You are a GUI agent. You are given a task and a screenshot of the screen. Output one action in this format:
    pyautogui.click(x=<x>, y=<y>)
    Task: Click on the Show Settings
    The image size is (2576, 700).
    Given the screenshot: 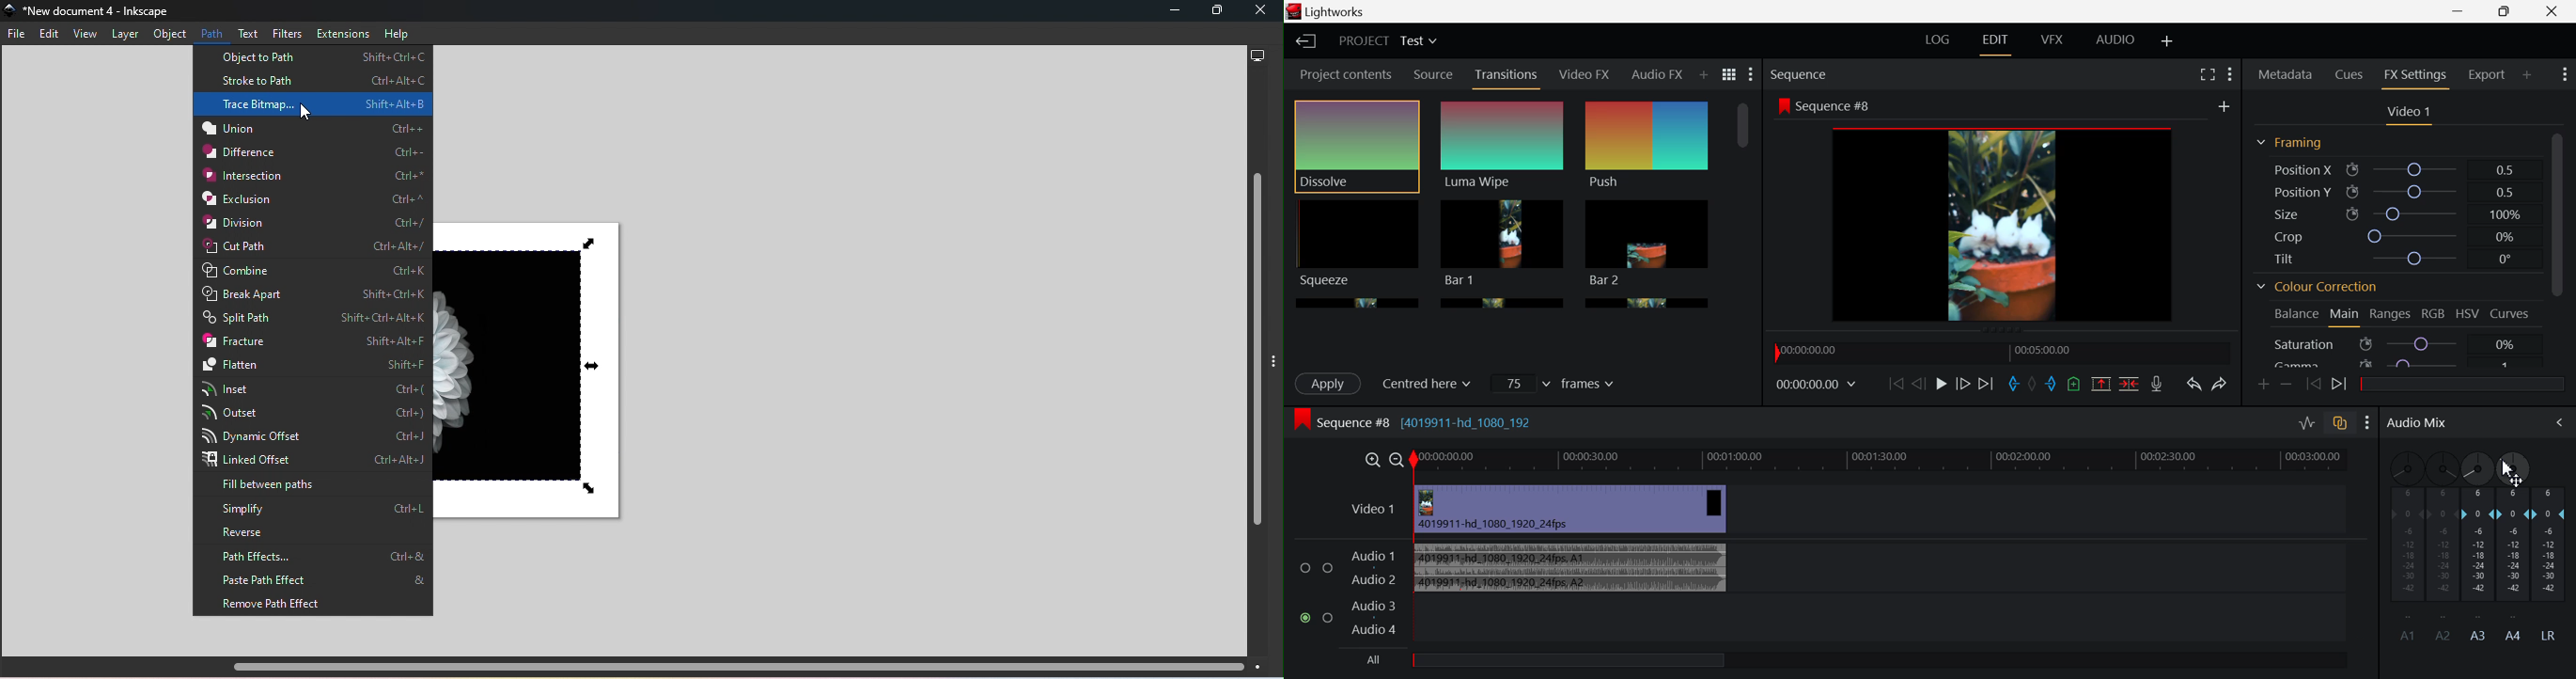 What is the action you would take?
    pyautogui.click(x=2564, y=76)
    